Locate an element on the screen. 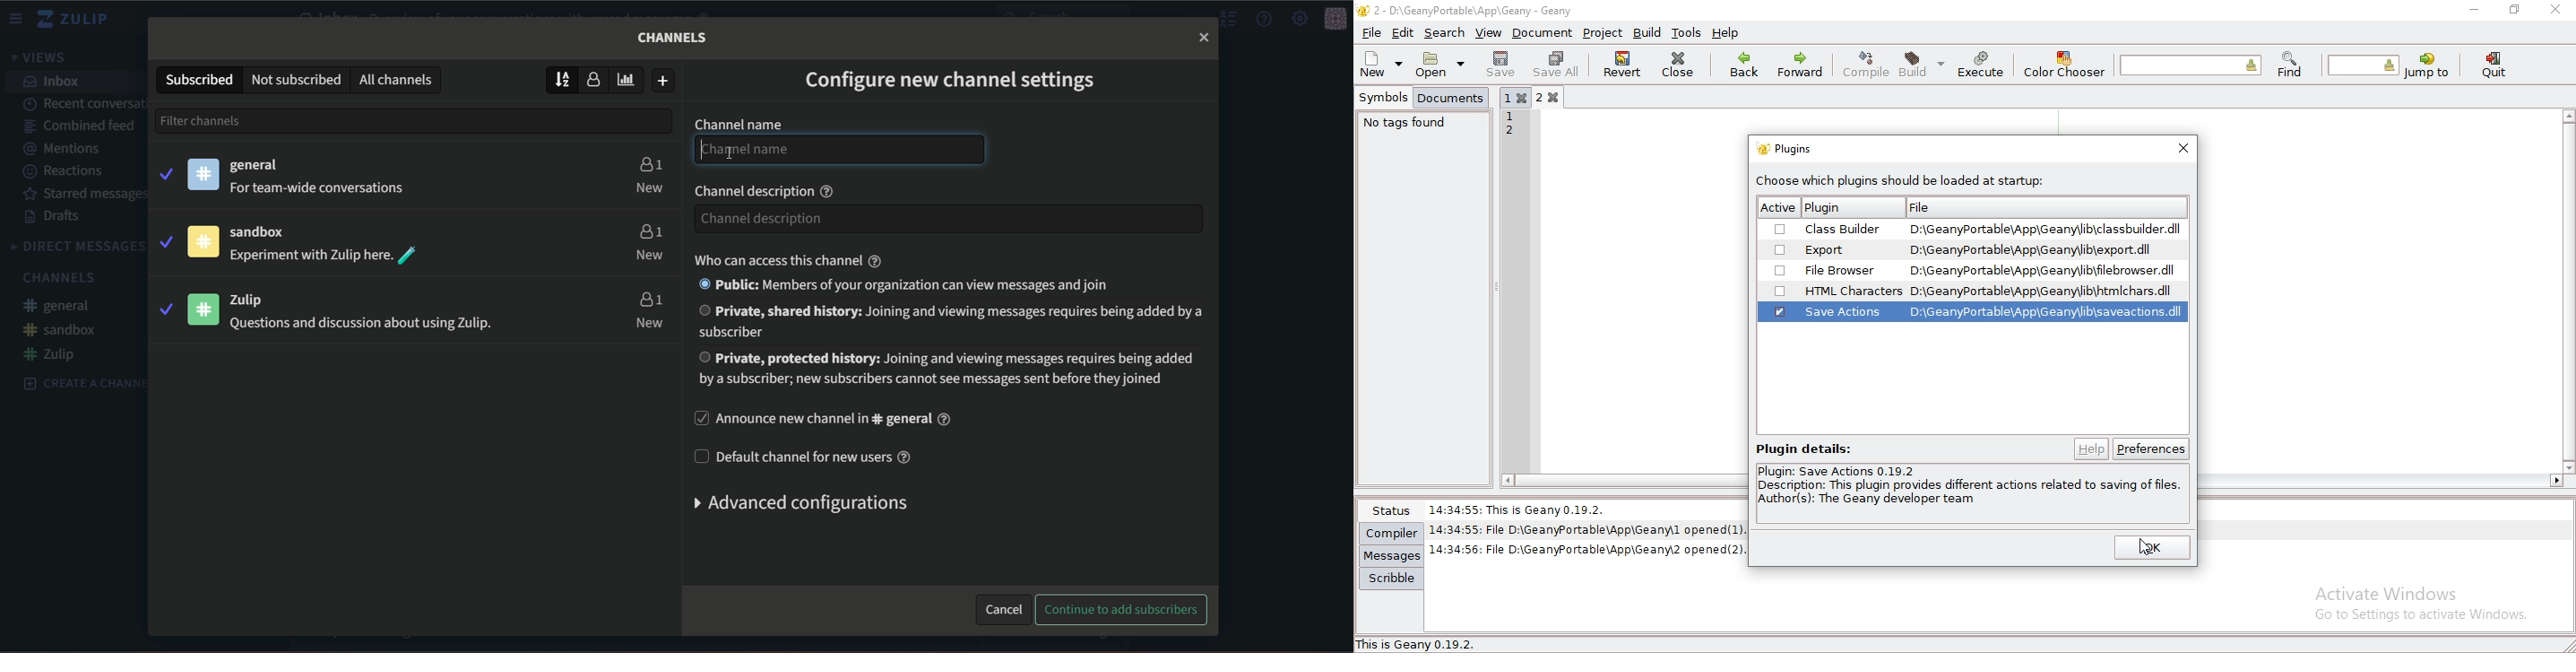 This screenshot has width=2576, height=672. subscribed is located at coordinates (198, 79).